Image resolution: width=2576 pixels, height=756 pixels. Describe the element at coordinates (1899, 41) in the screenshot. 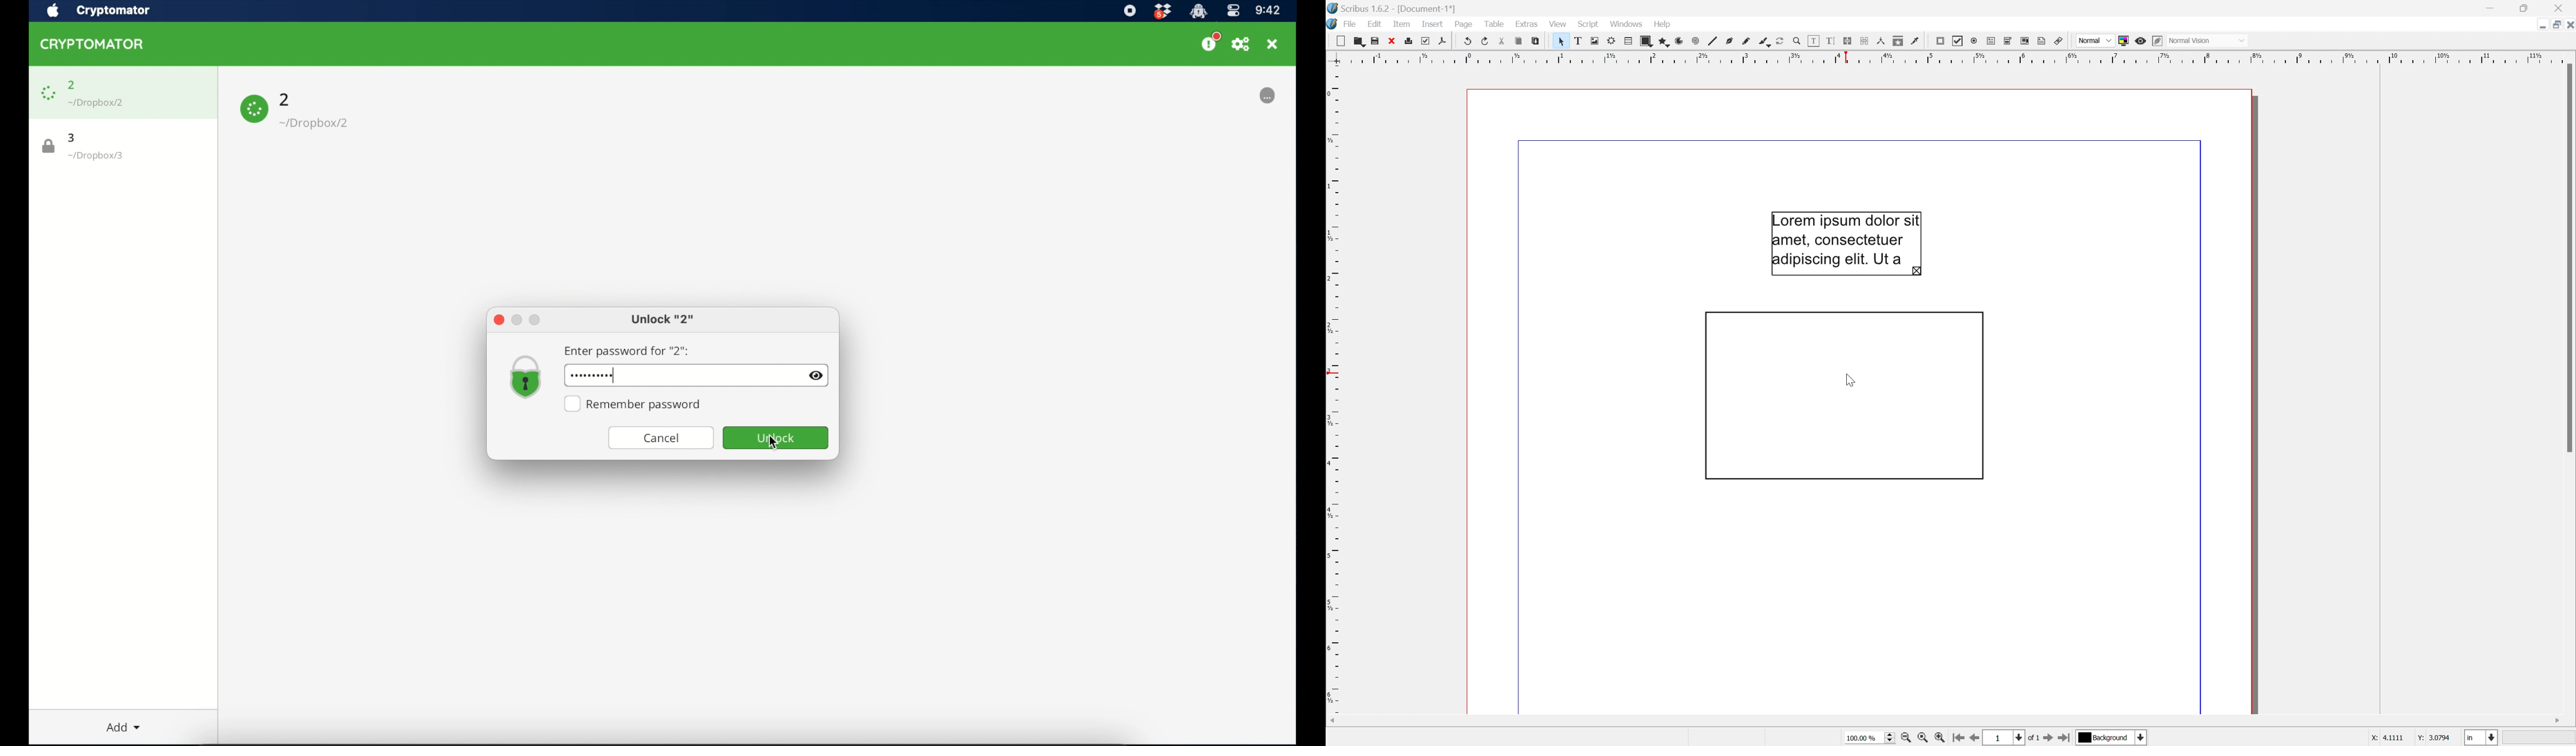

I see `Copy item properties` at that location.